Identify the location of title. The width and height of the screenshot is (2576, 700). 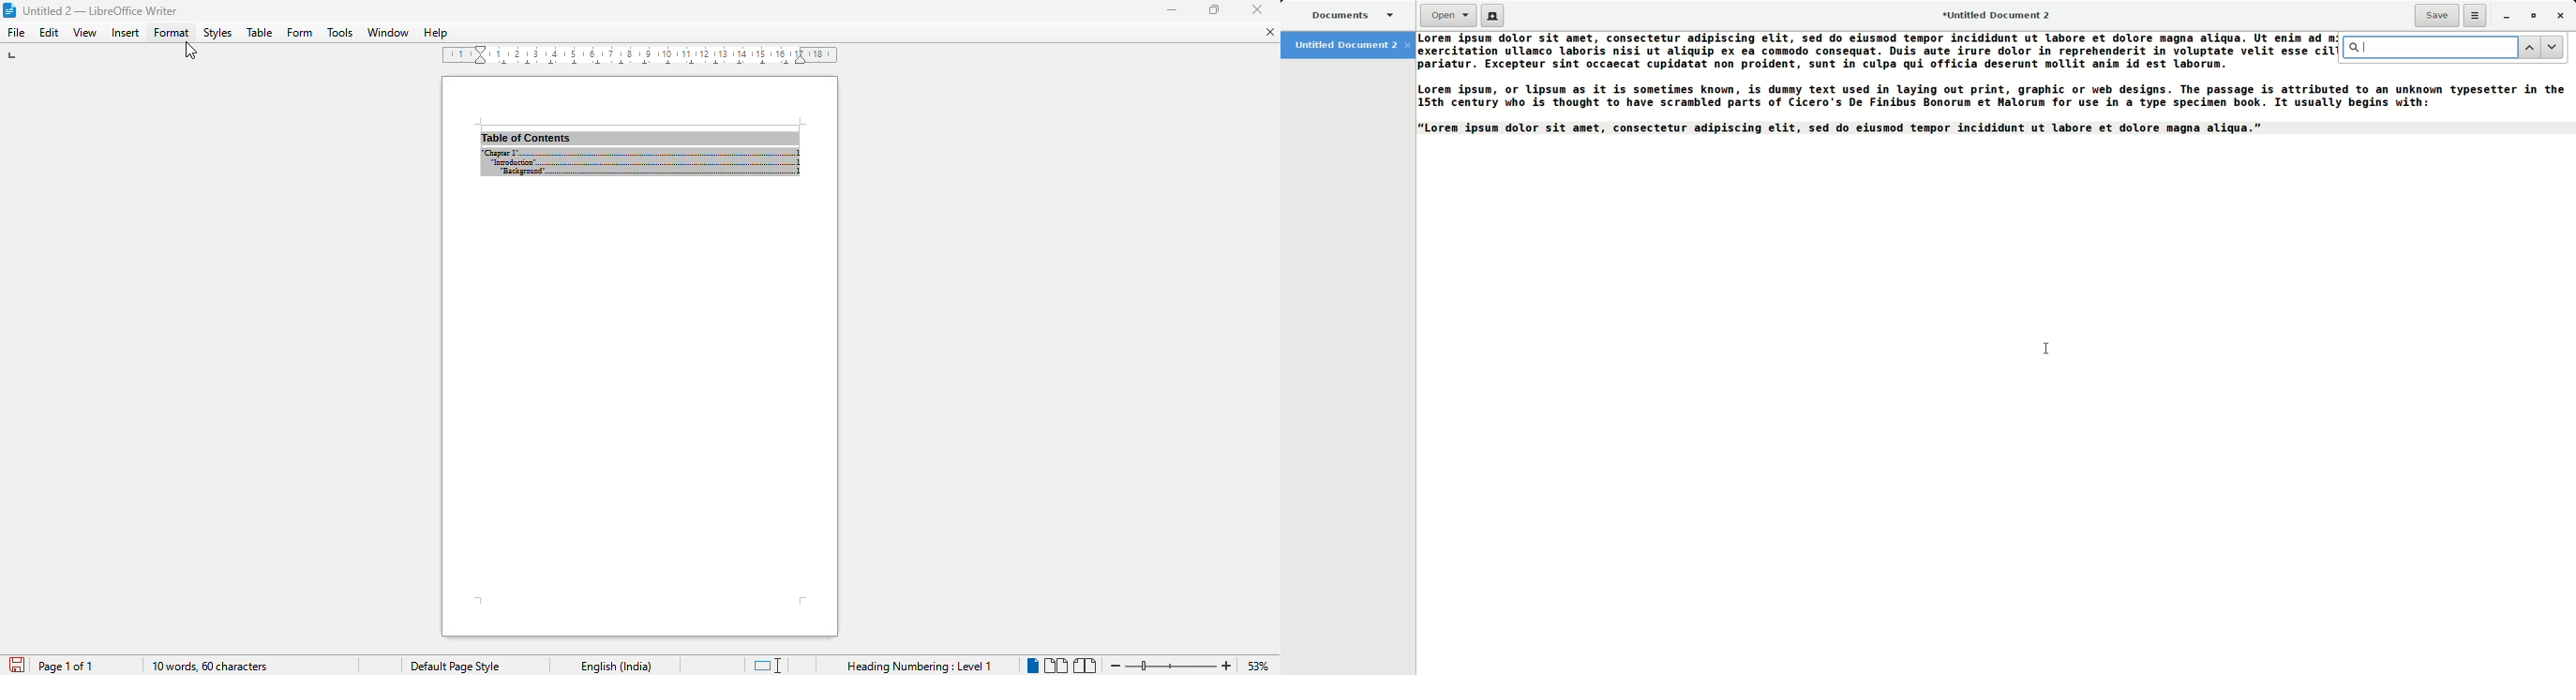
(100, 10).